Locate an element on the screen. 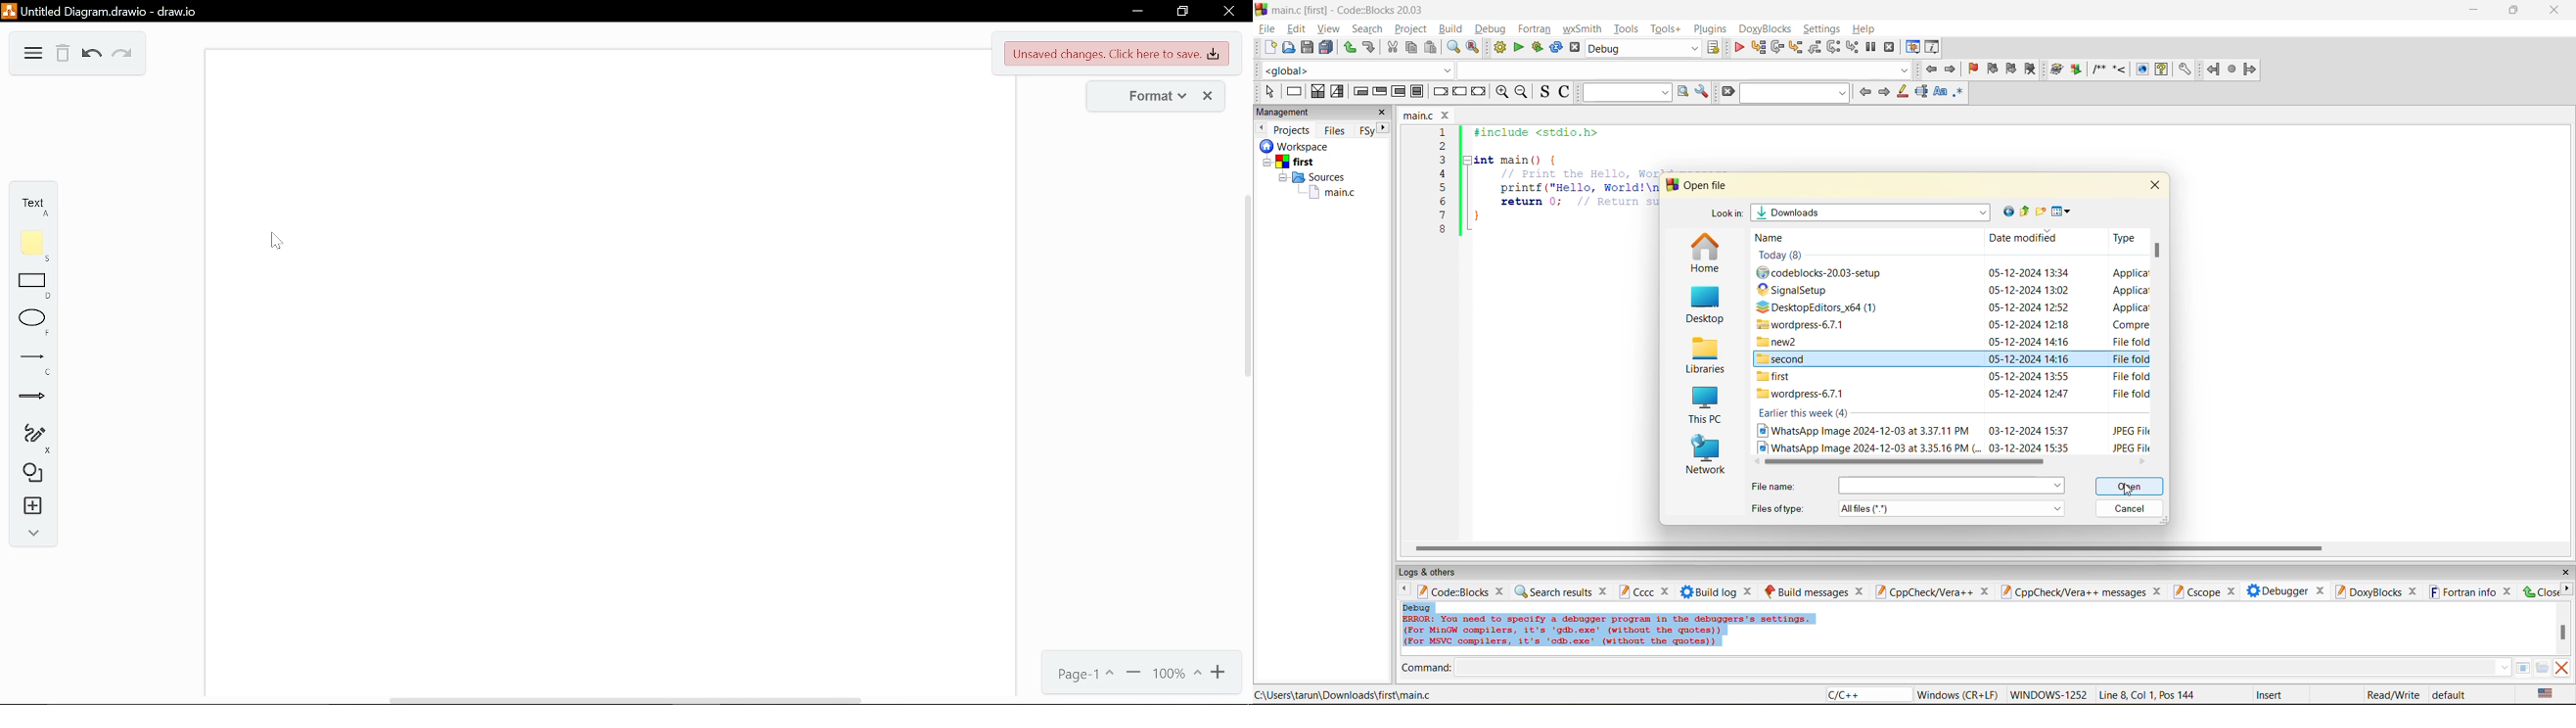 The height and width of the screenshot is (728, 2576). debug is located at coordinates (1489, 29).